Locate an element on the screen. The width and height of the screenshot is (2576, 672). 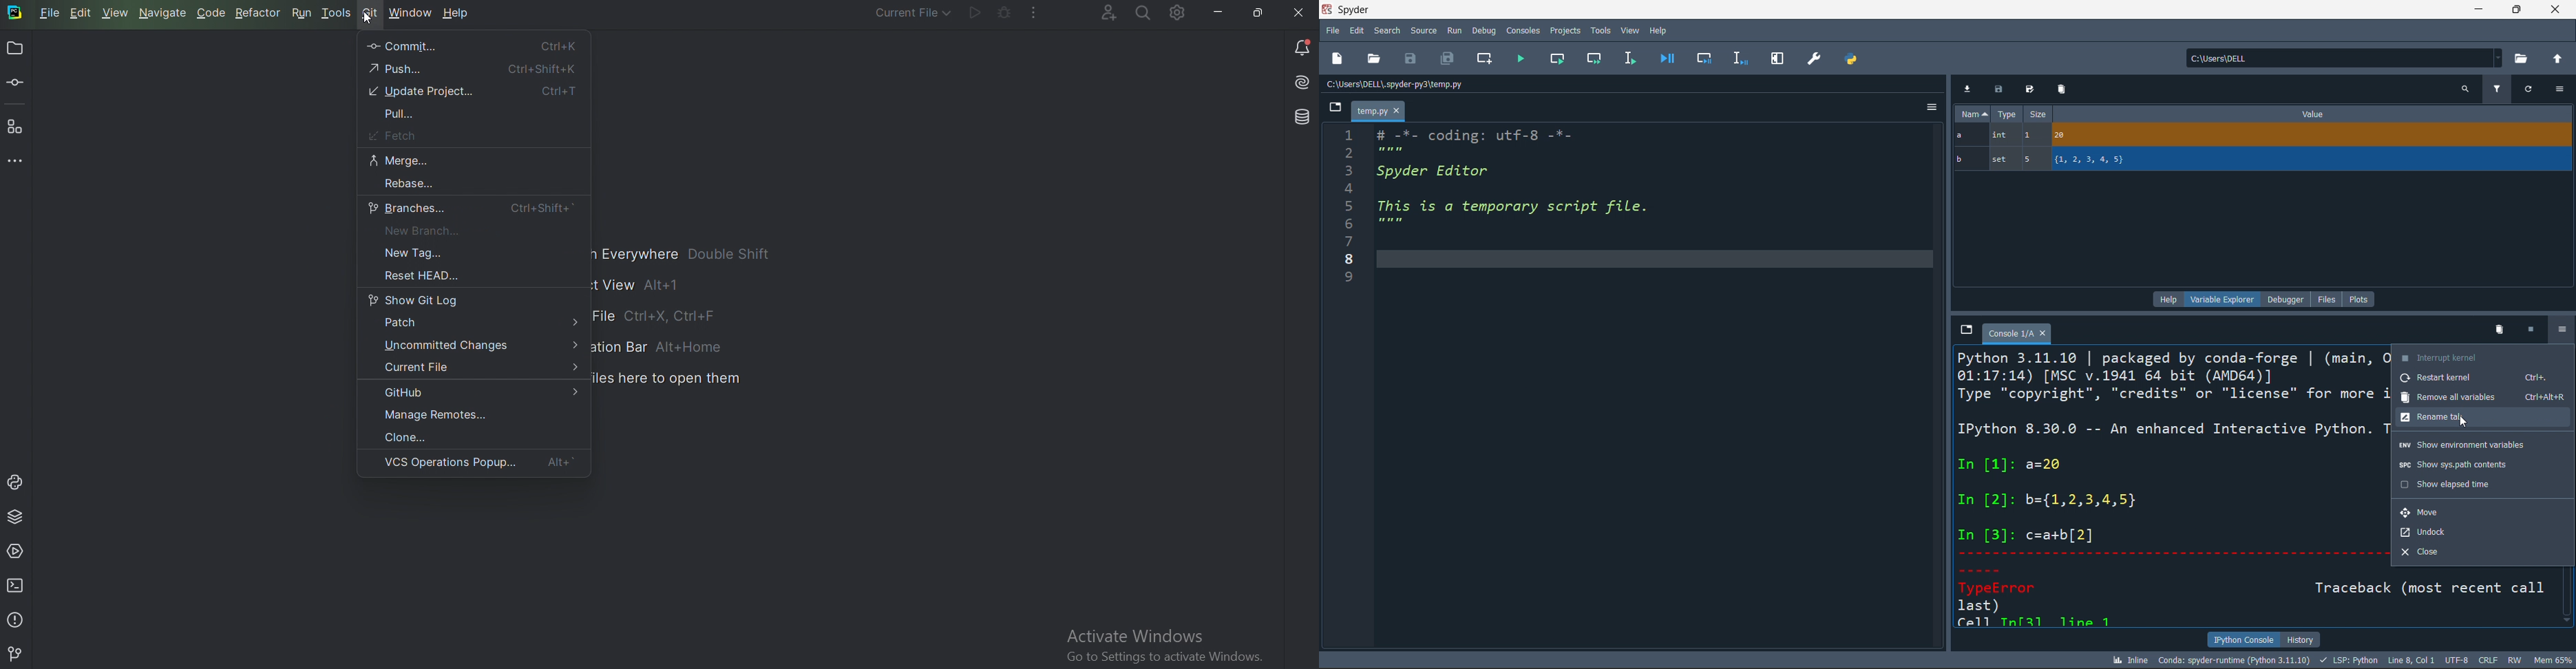
console 1/A is located at coordinates (2018, 333).